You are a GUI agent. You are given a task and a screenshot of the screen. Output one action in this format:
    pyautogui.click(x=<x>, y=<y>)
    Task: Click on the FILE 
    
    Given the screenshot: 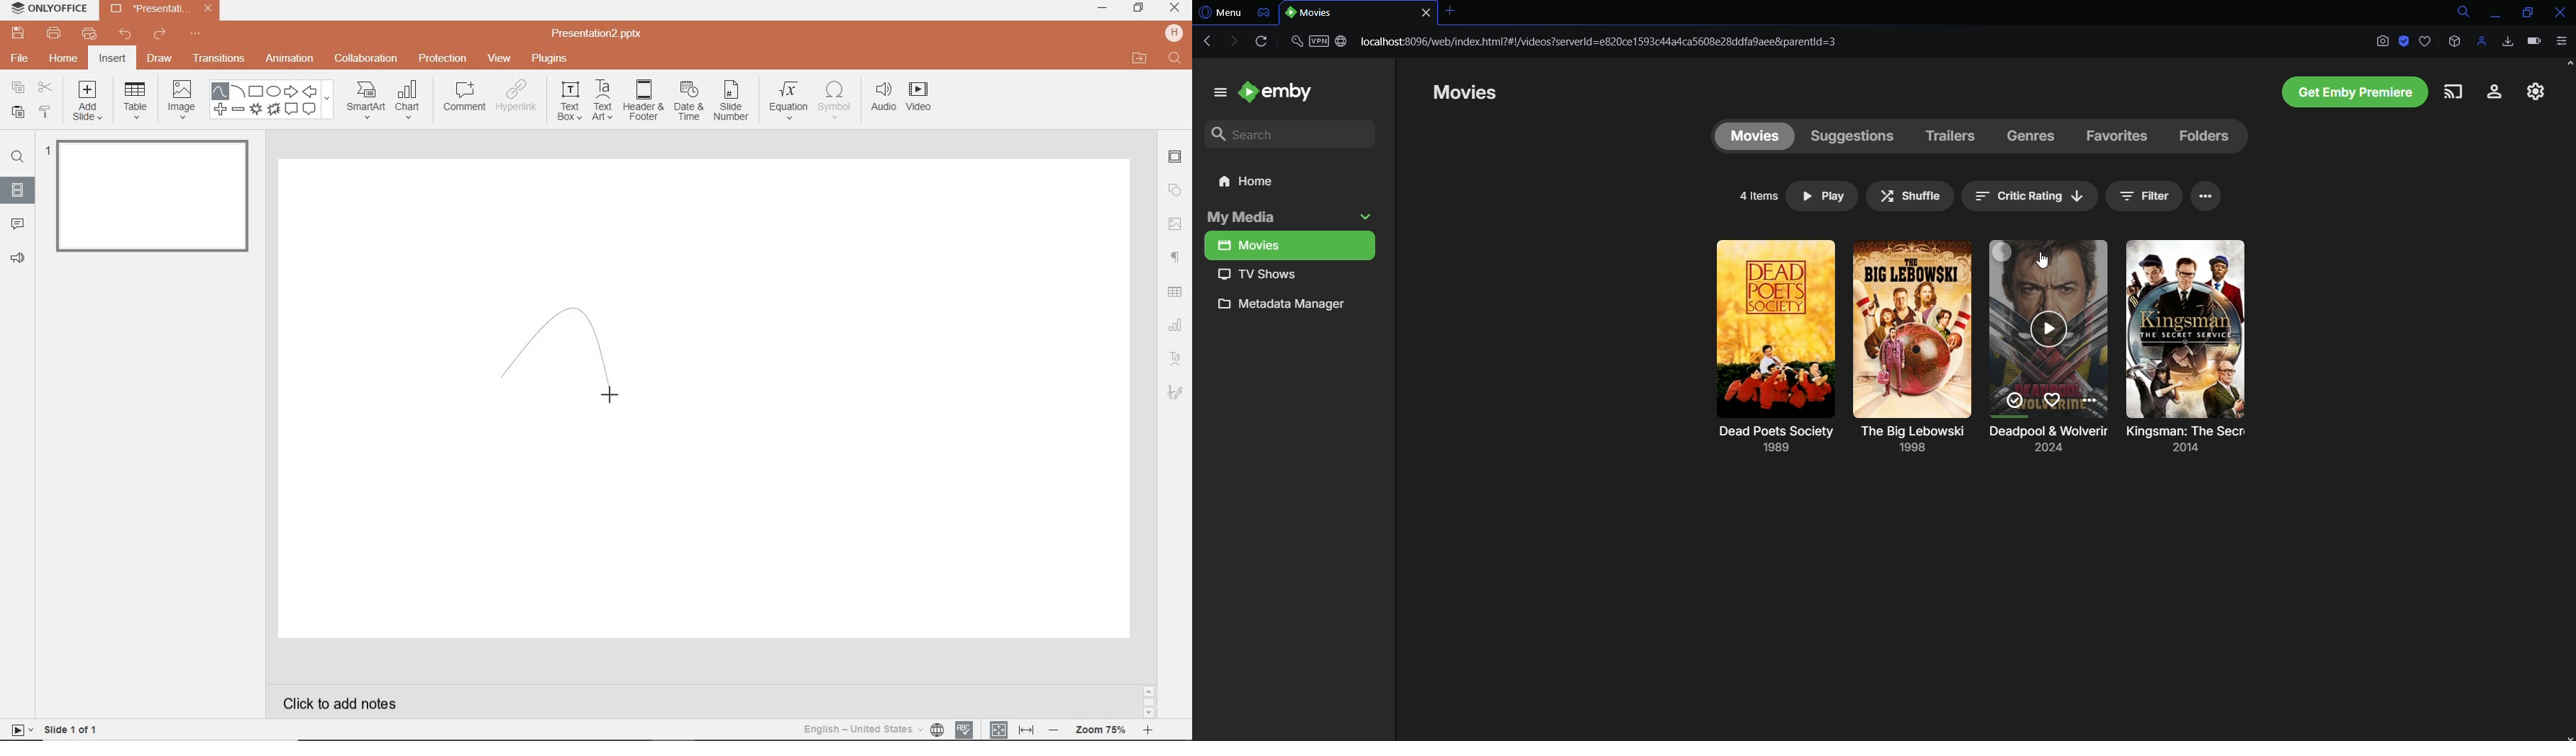 What is the action you would take?
    pyautogui.click(x=21, y=60)
    